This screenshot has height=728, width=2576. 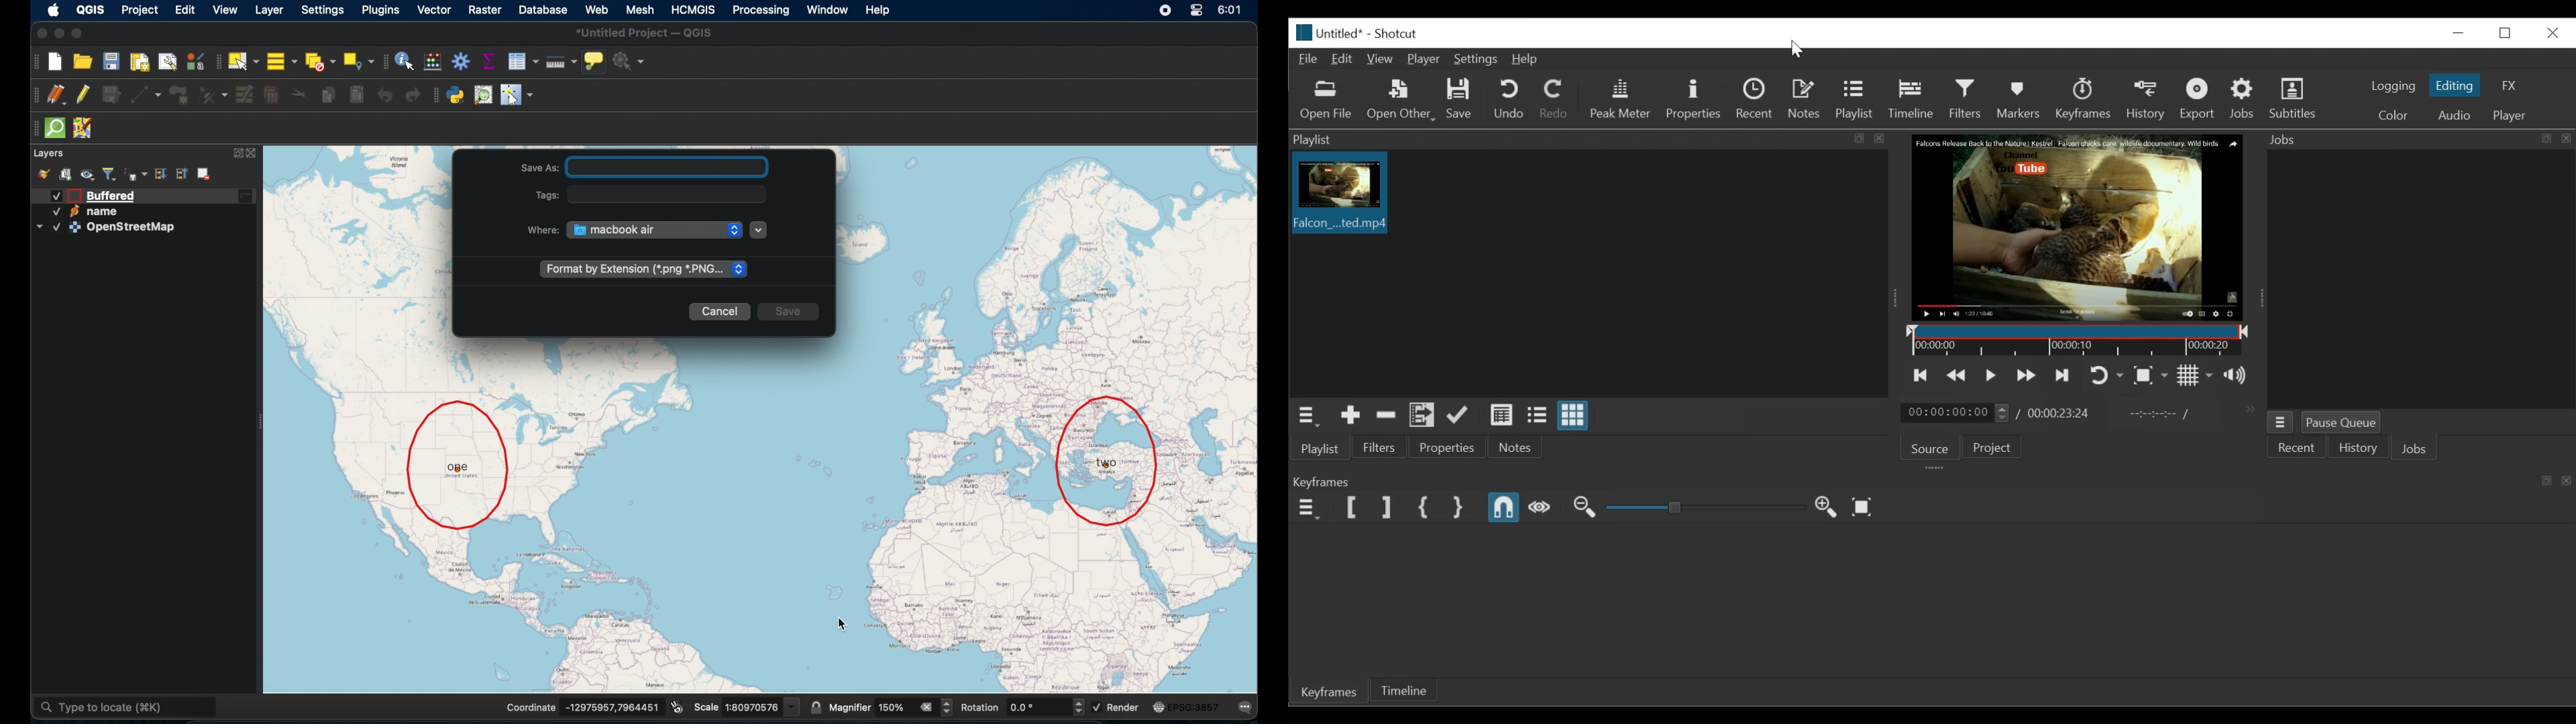 I want to click on Help, so click(x=1523, y=60).